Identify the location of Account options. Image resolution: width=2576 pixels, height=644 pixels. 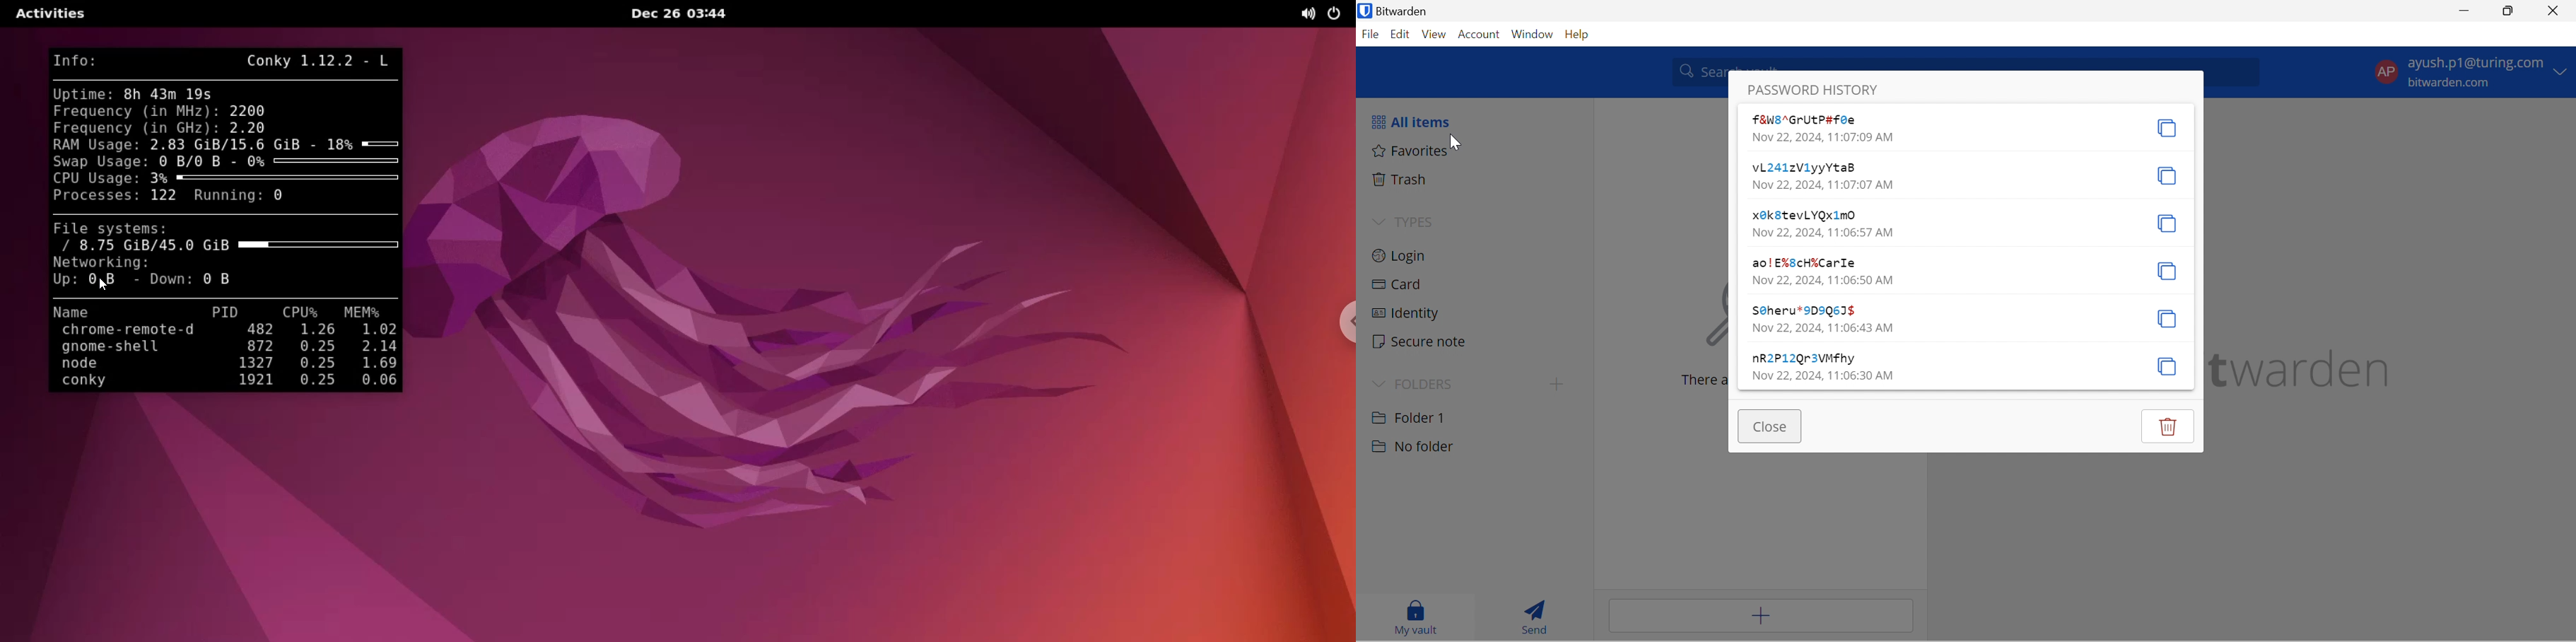
(2469, 71).